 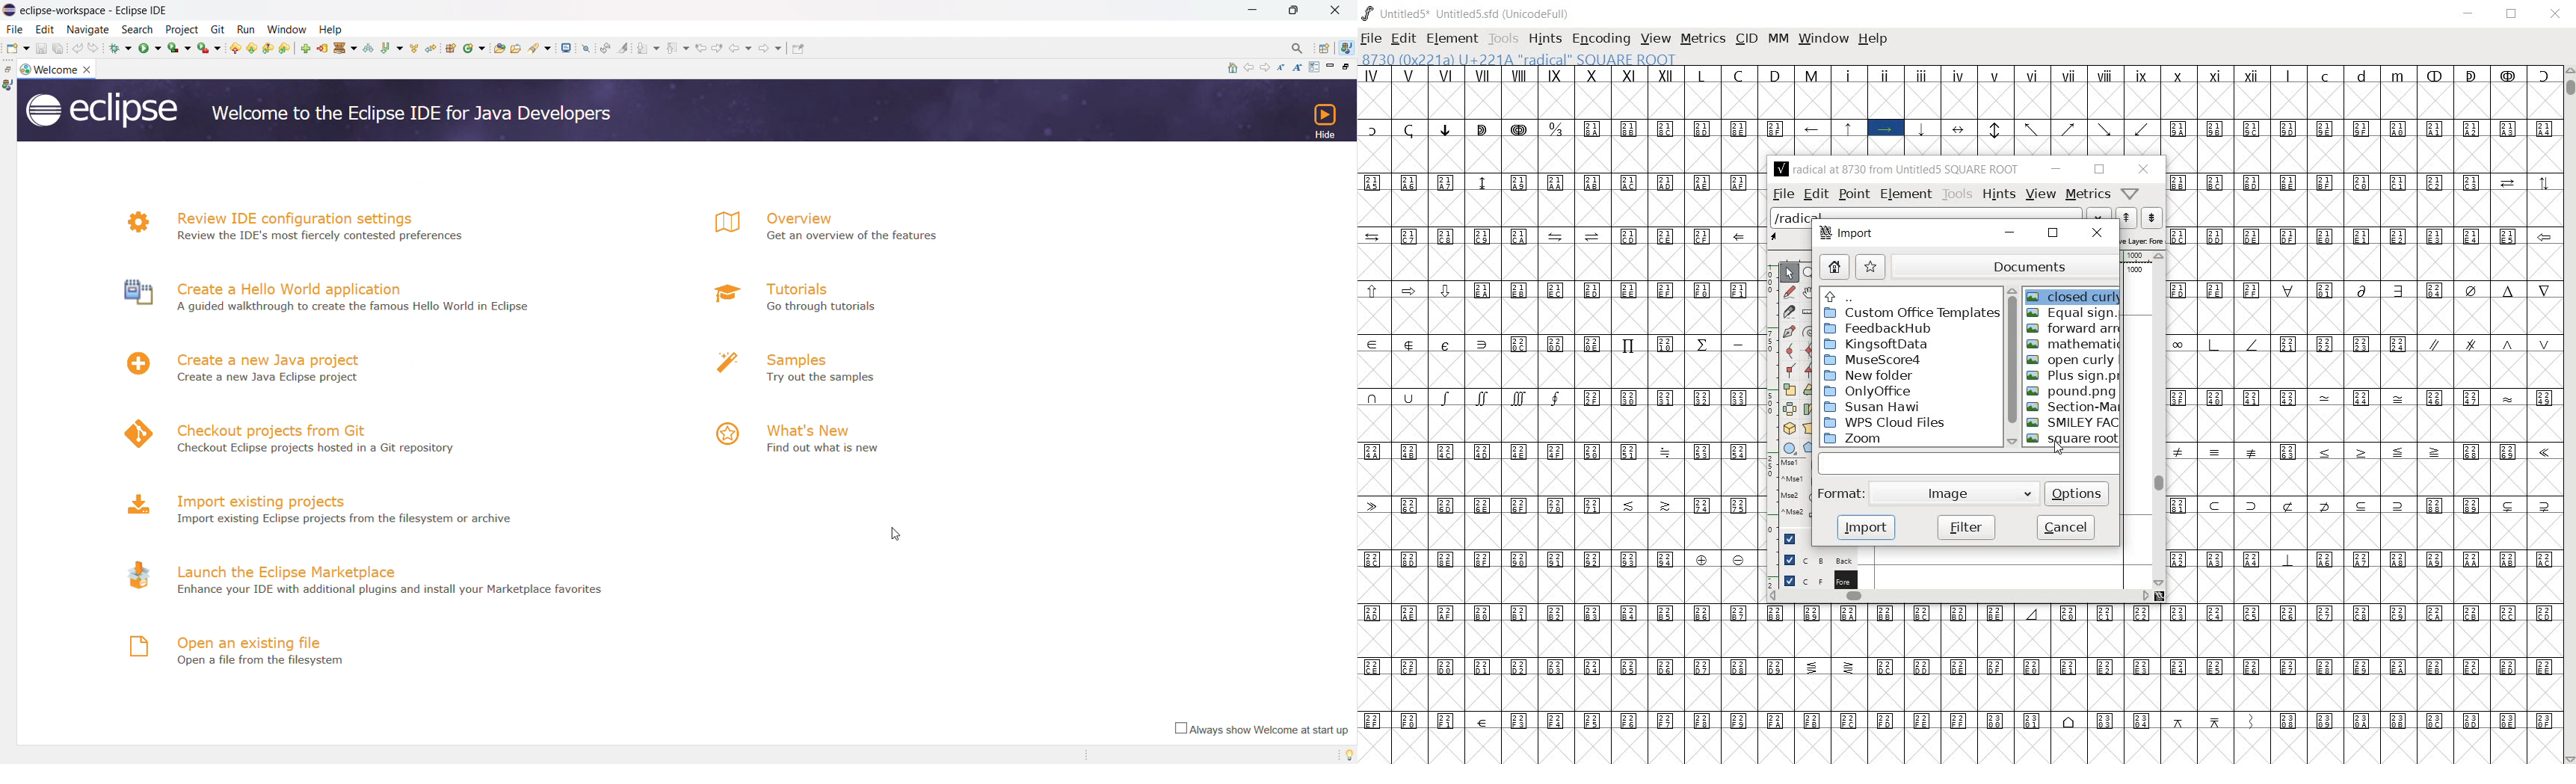 What do you see at coordinates (724, 434) in the screenshot?
I see `logo` at bounding box center [724, 434].